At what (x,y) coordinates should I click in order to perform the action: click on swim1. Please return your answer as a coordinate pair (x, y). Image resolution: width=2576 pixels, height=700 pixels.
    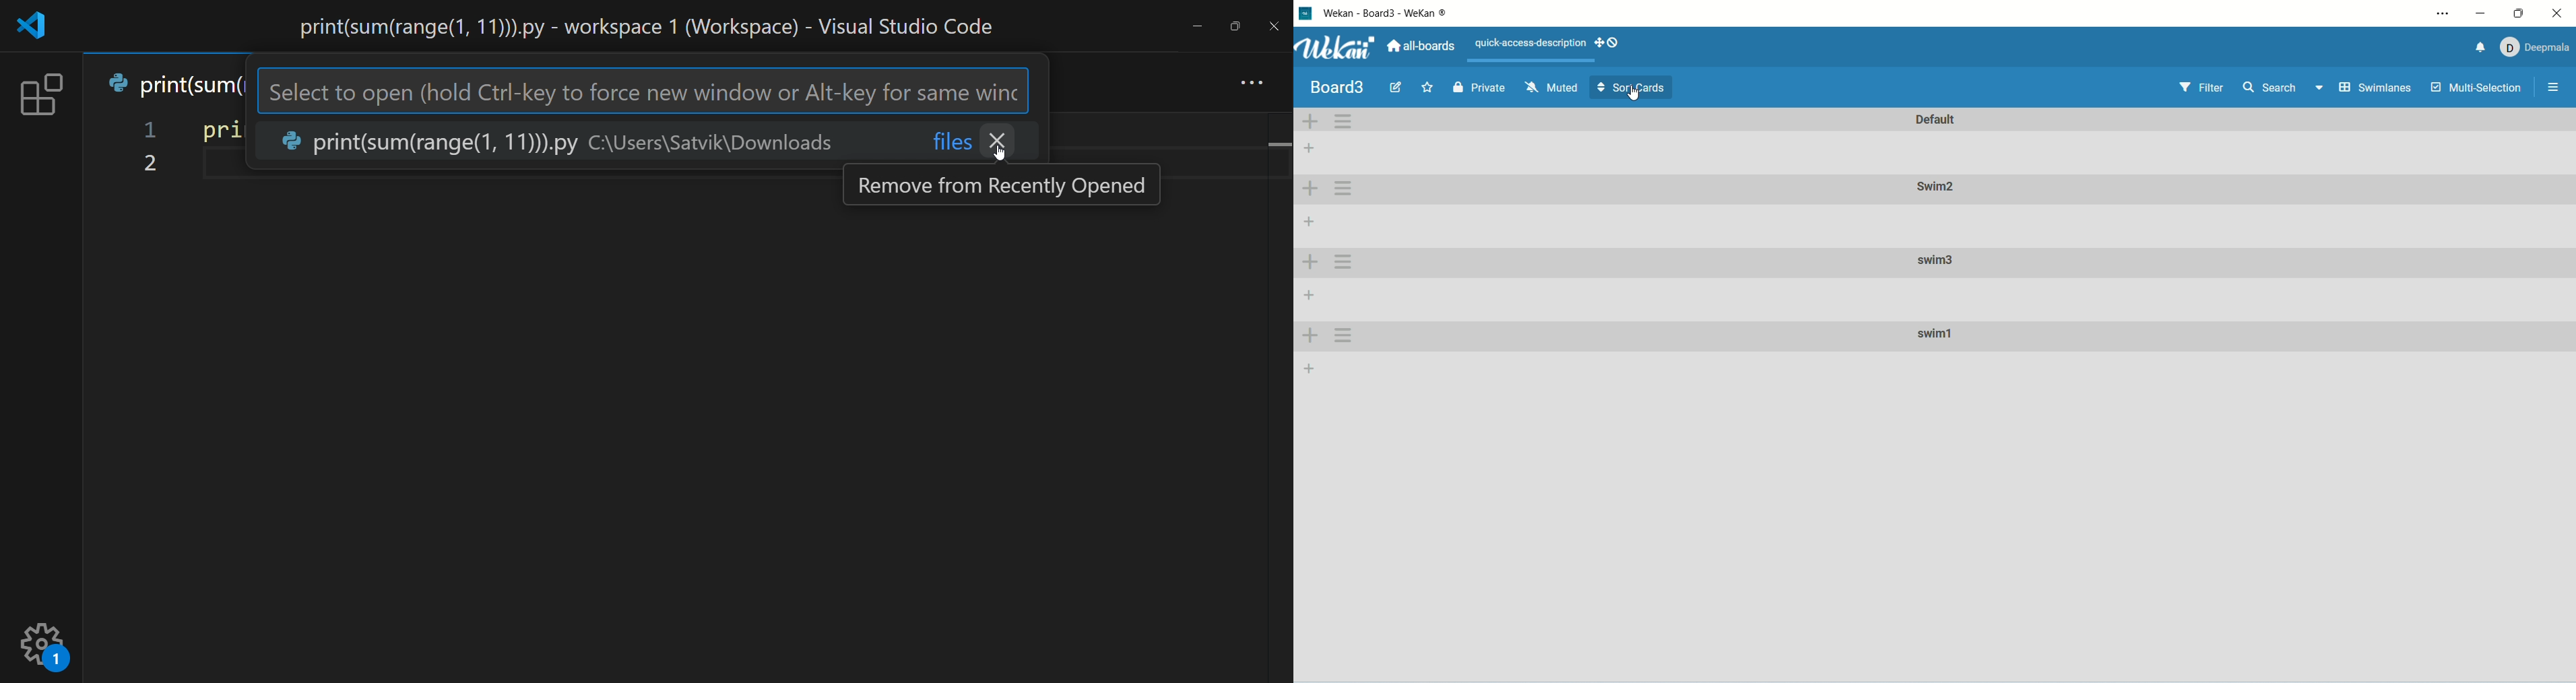
    Looking at the image, I should click on (1940, 337).